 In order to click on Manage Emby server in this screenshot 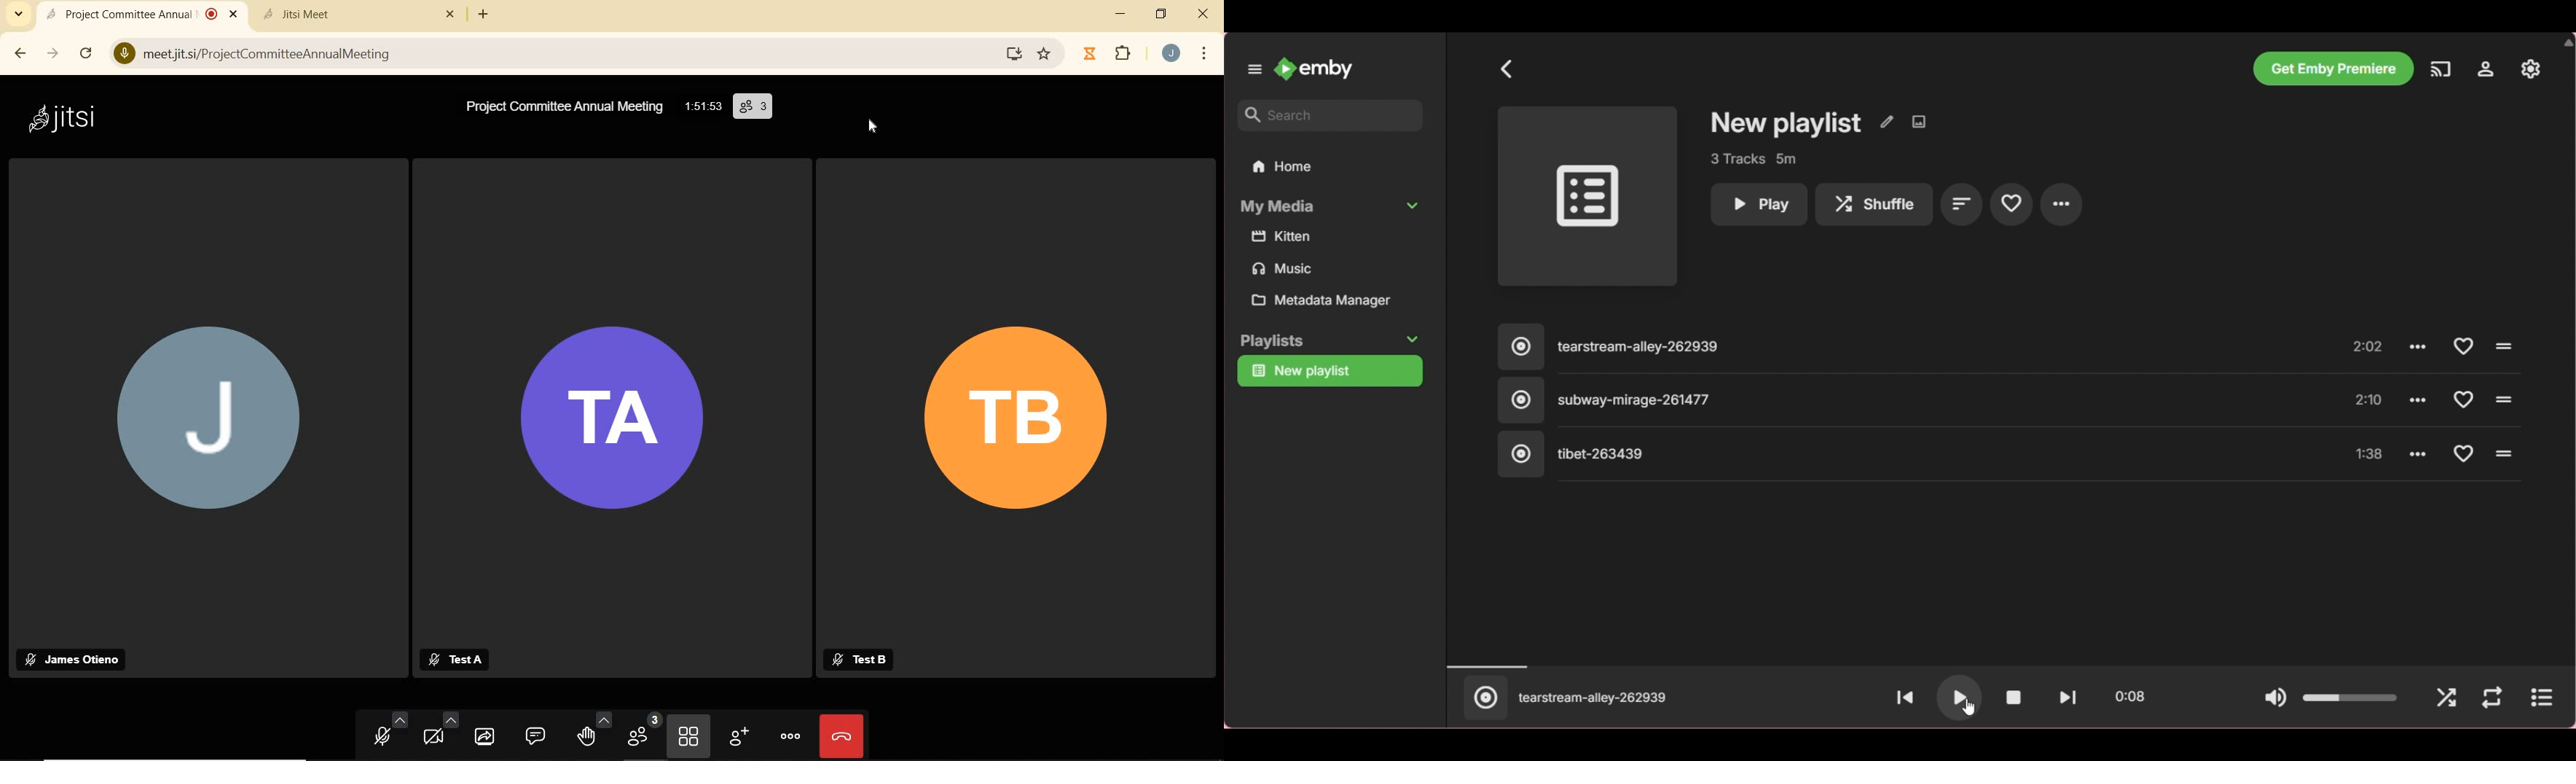, I will do `click(2531, 68)`.